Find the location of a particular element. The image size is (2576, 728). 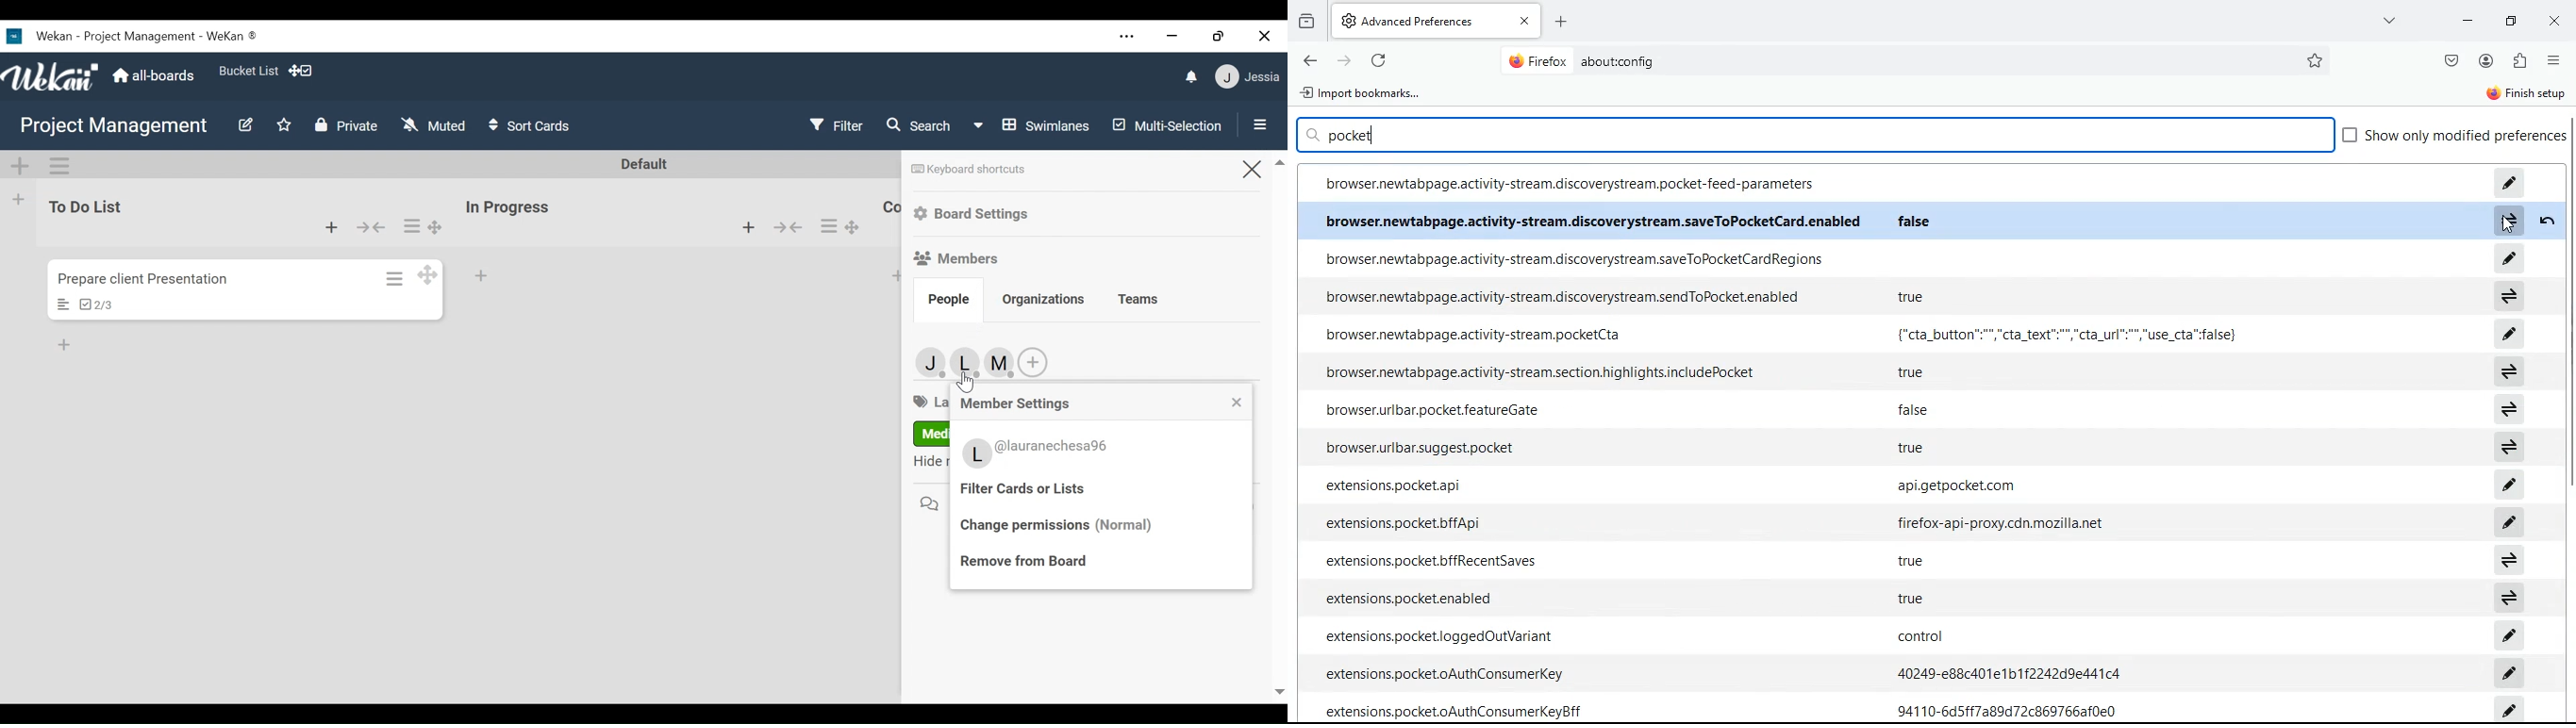

Desktop drag handles is located at coordinates (428, 273).